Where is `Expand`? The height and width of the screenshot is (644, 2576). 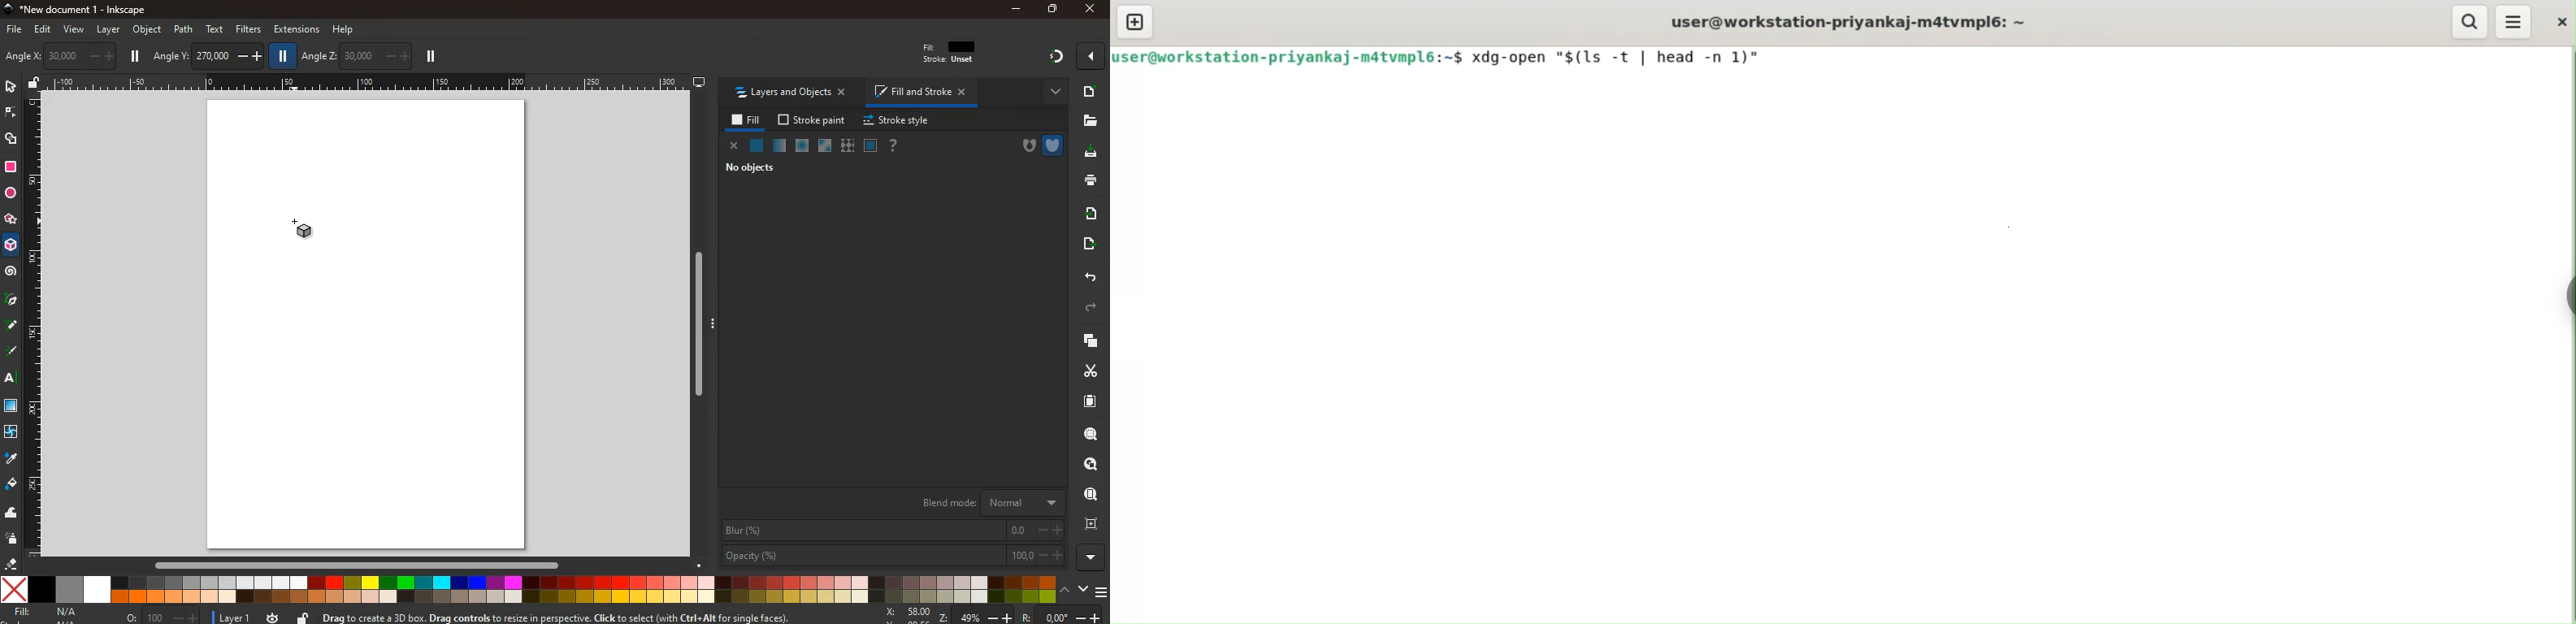
Expand is located at coordinates (714, 323).